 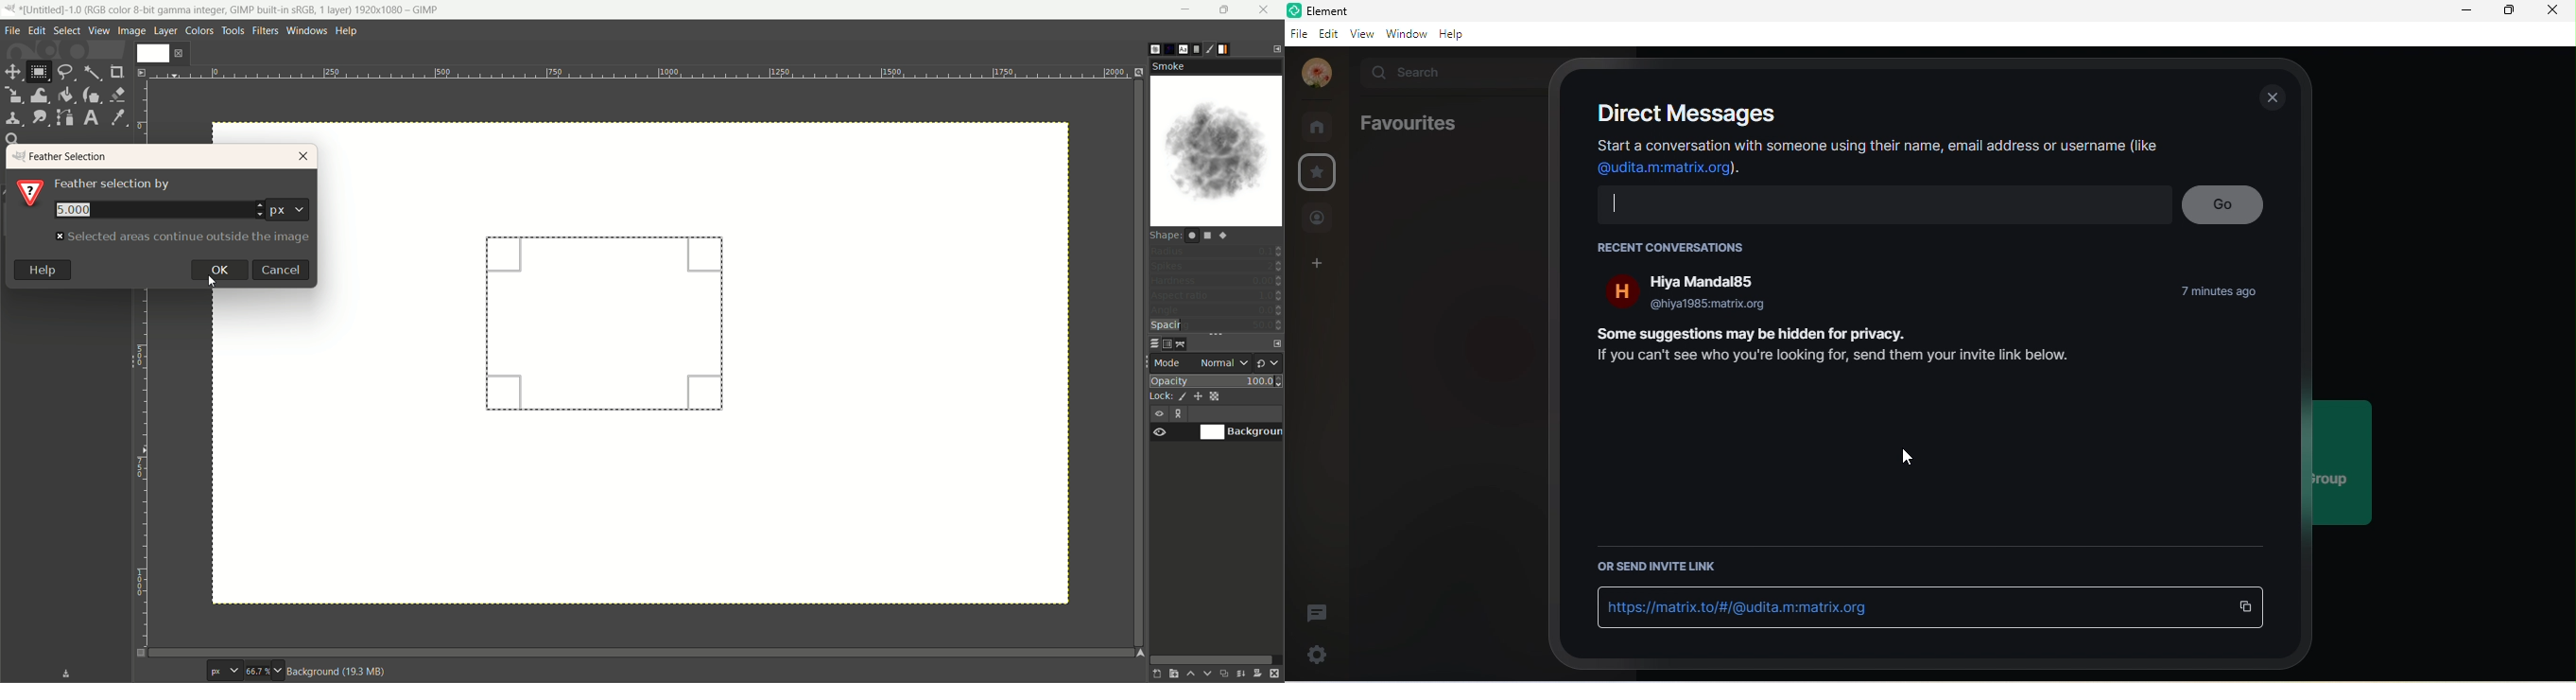 What do you see at coordinates (1156, 674) in the screenshot?
I see `create a new layer with last used values` at bounding box center [1156, 674].